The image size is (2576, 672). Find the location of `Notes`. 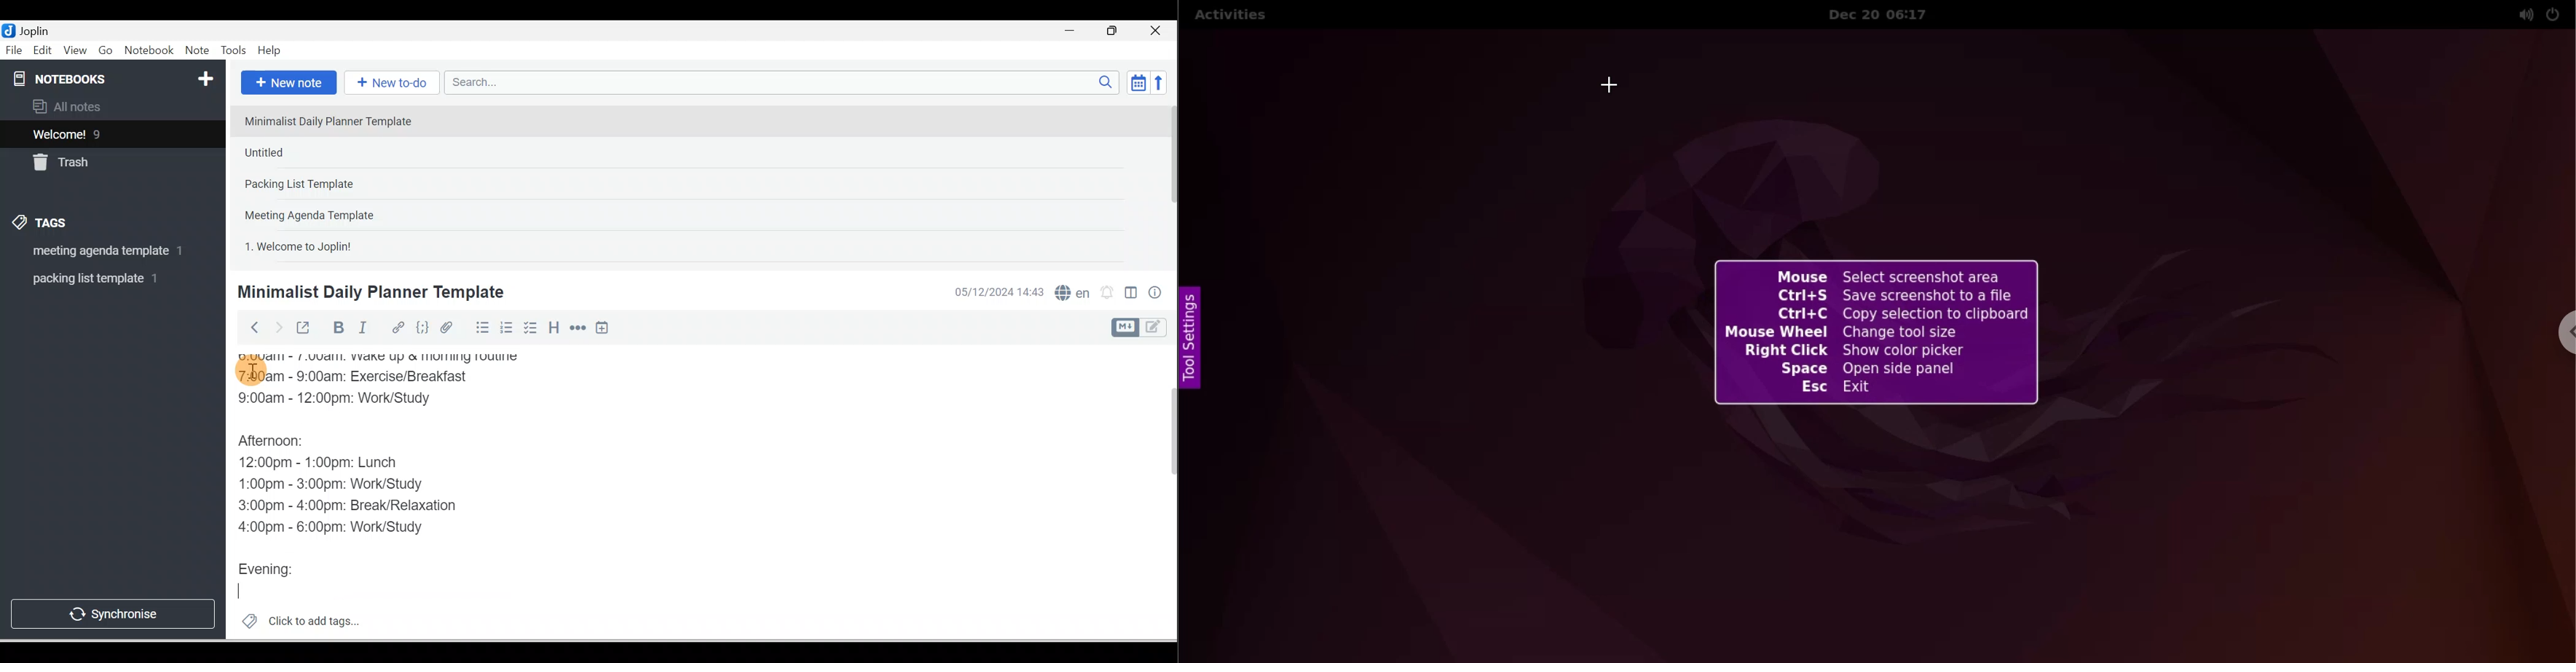

Notes is located at coordinates (104, 131).